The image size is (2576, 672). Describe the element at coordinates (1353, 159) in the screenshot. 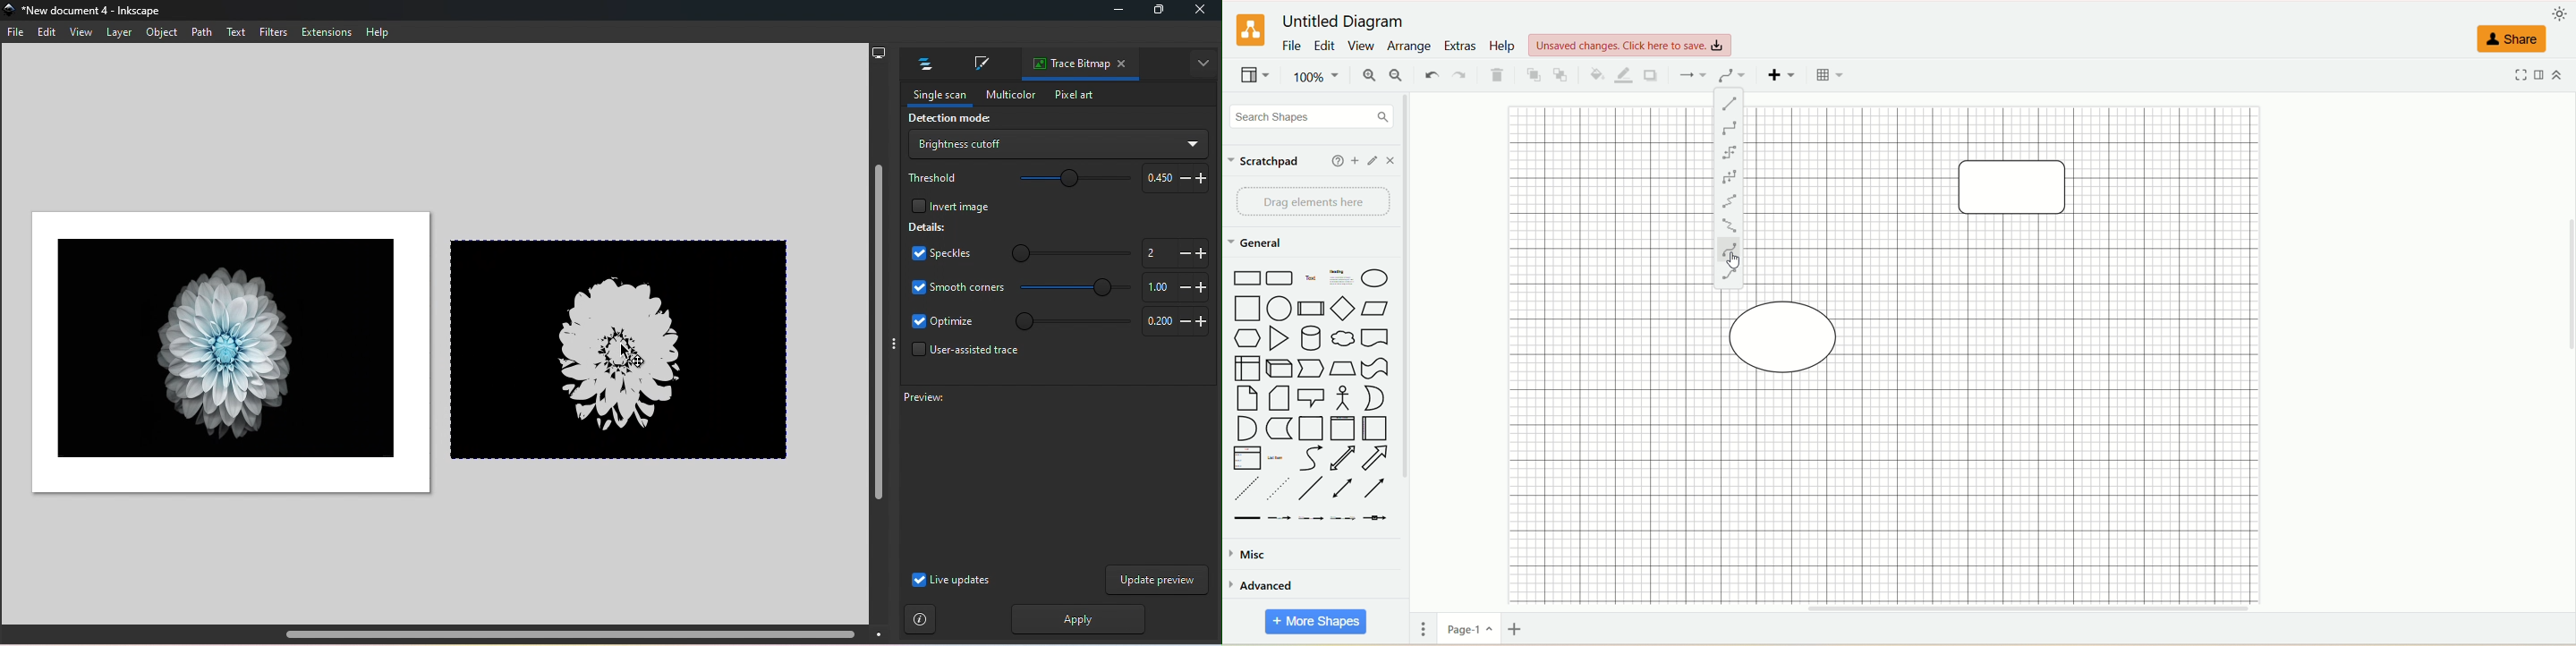

I see `add` at that location.